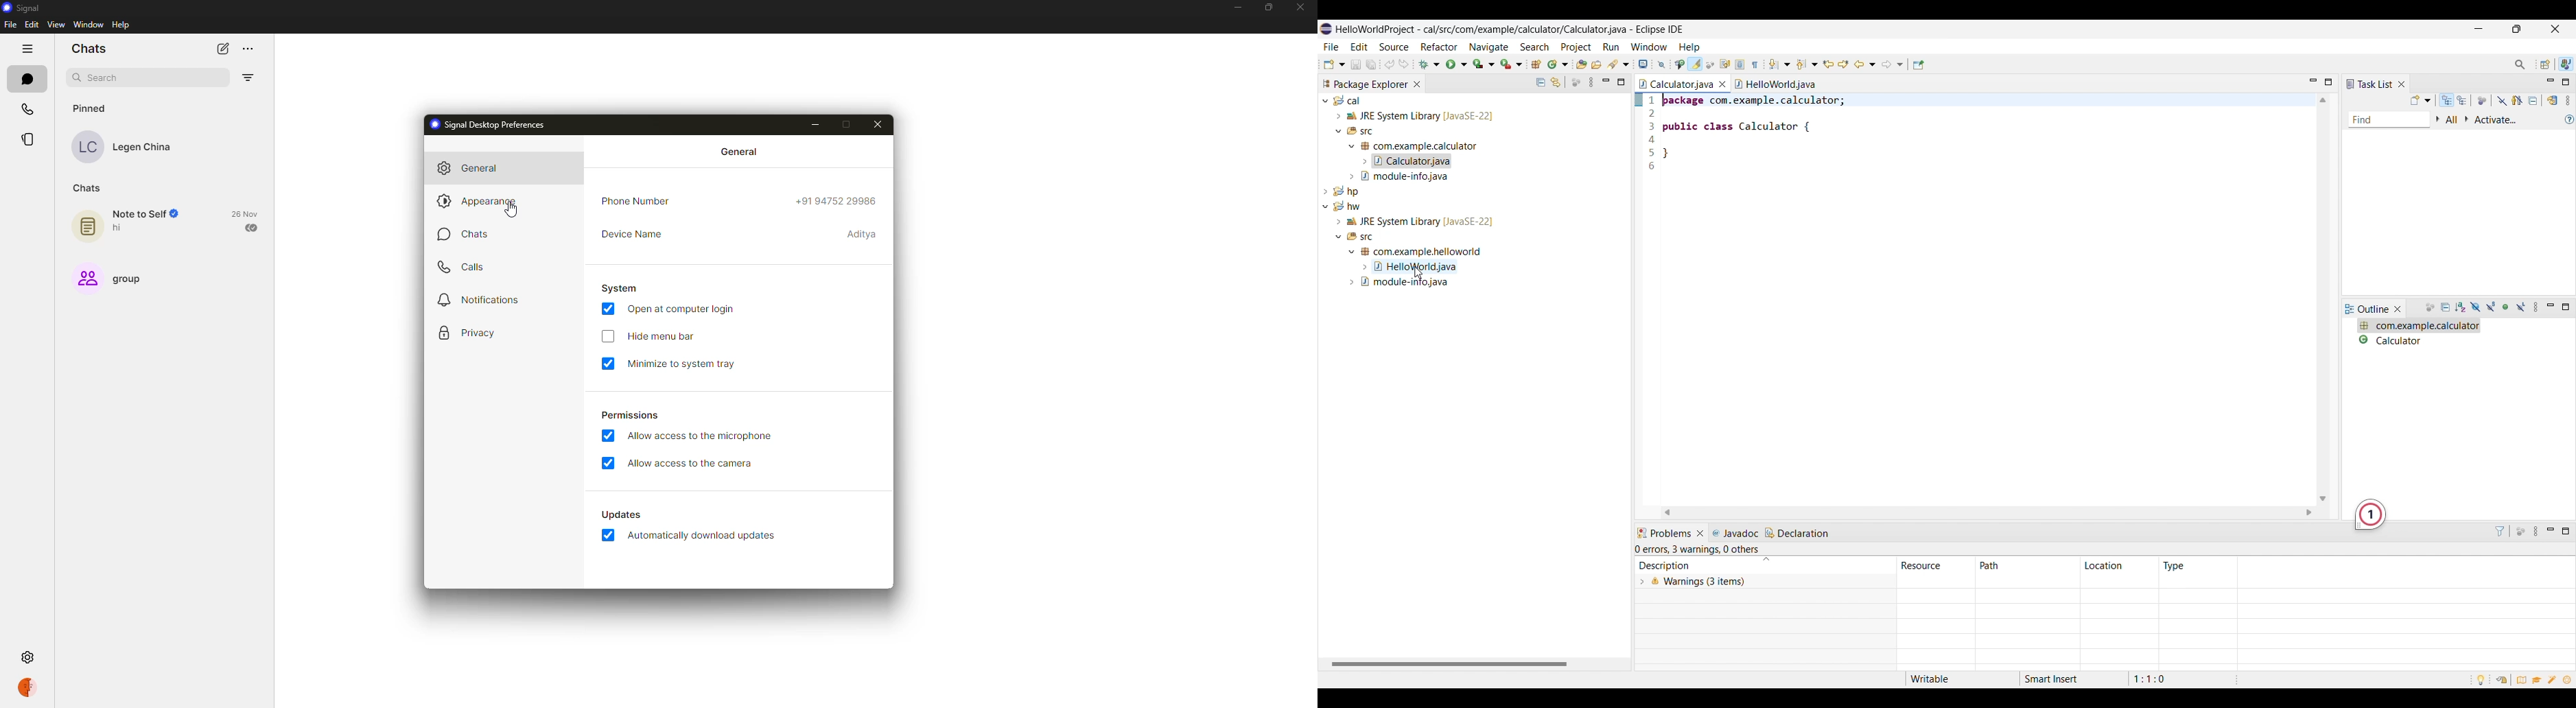 The height and width of the screenshot is (728, 2576). I want to click on Activate, so click(2497, 121).